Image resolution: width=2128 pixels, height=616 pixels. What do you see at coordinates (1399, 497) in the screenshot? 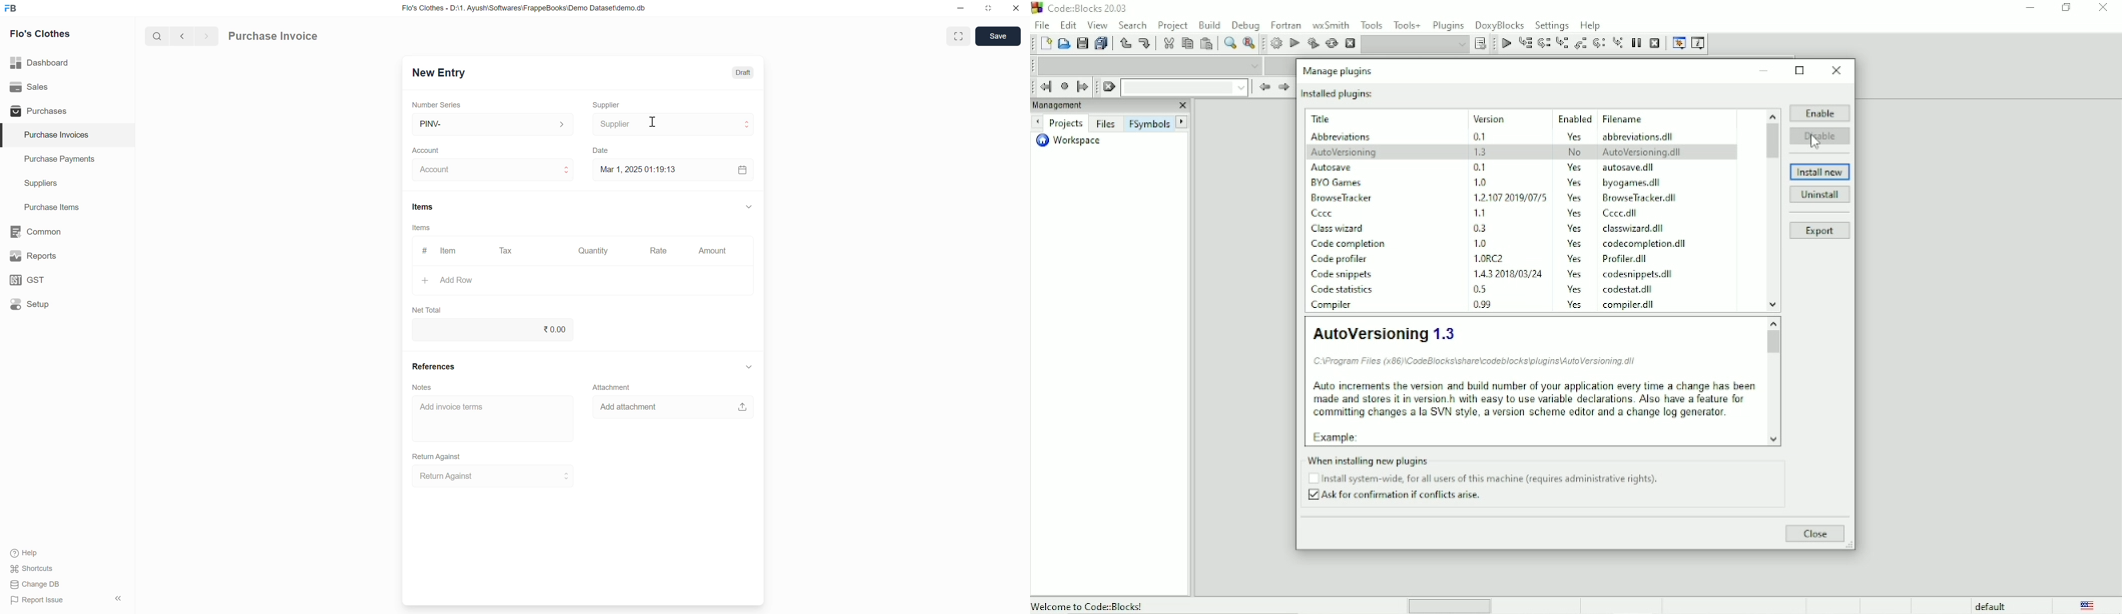
I see `Ask for confirmation if conflicts arise.` at bounding box center [1399, 497].